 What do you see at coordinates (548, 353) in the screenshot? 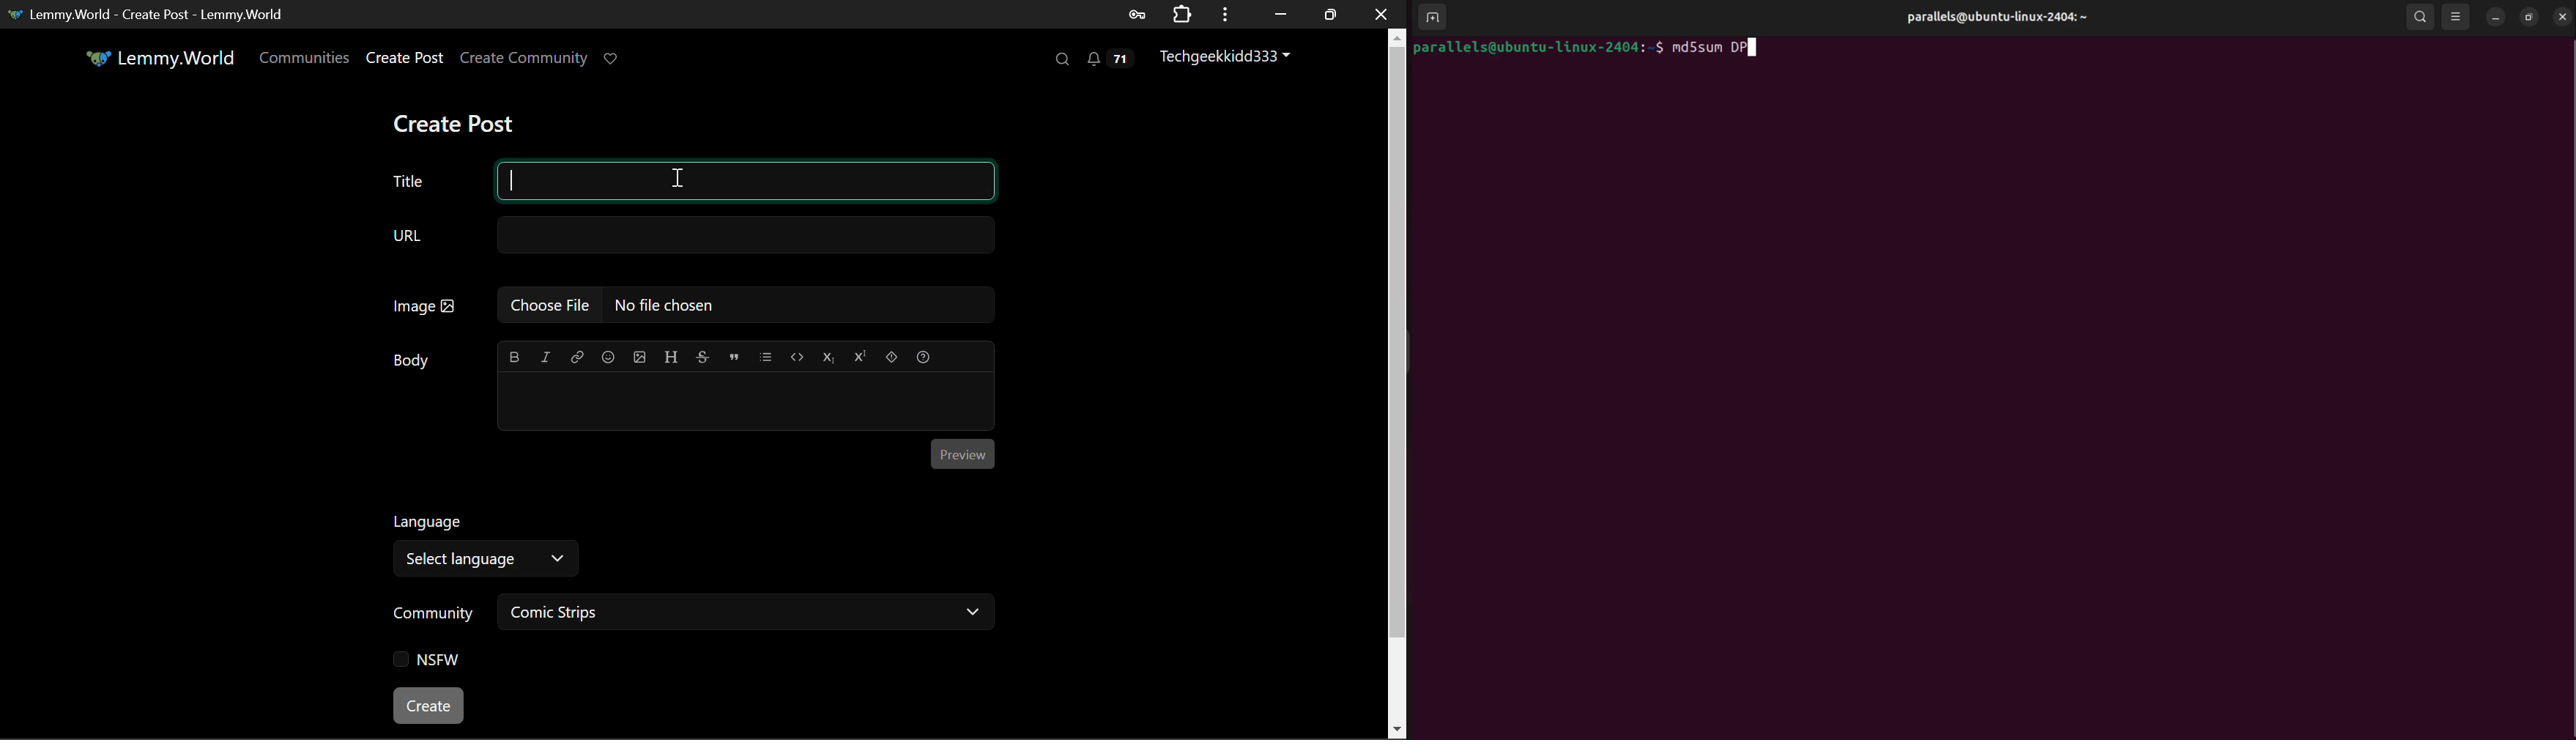
I see `italic` at bounding box center [548, 353].